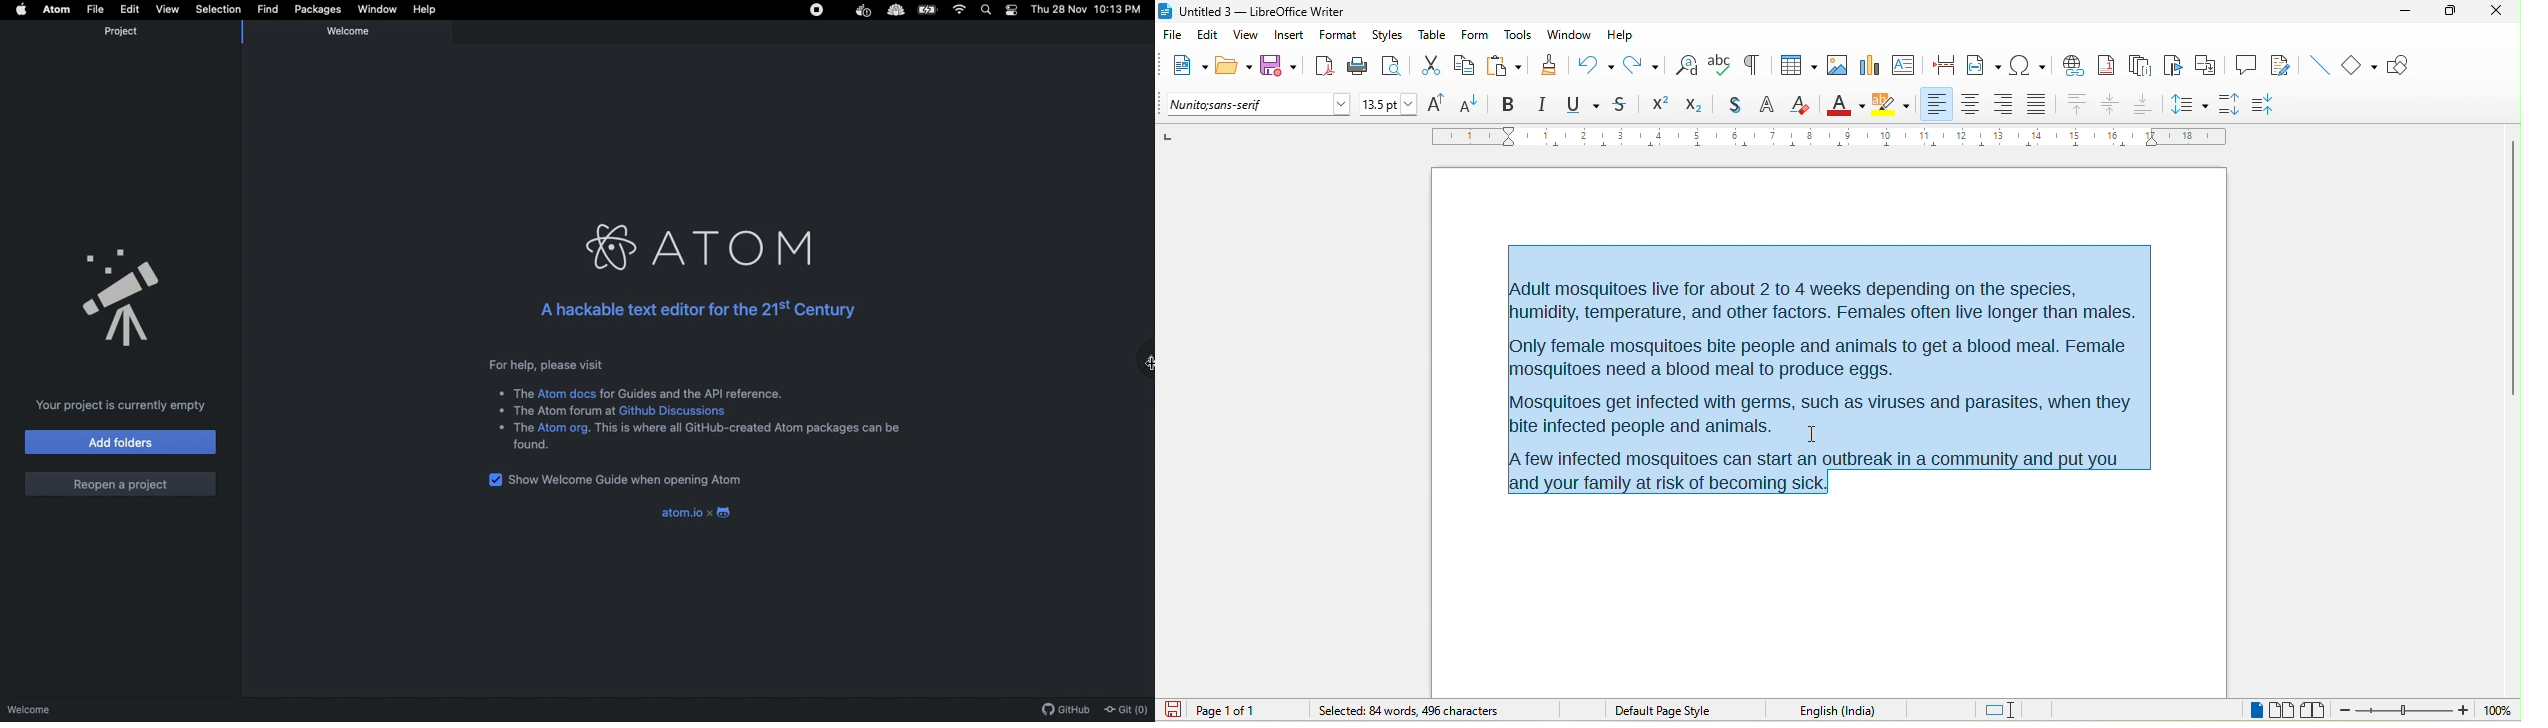 This screenshot has width=2548, height=728. I want to click on Github, so click(1065, 710).